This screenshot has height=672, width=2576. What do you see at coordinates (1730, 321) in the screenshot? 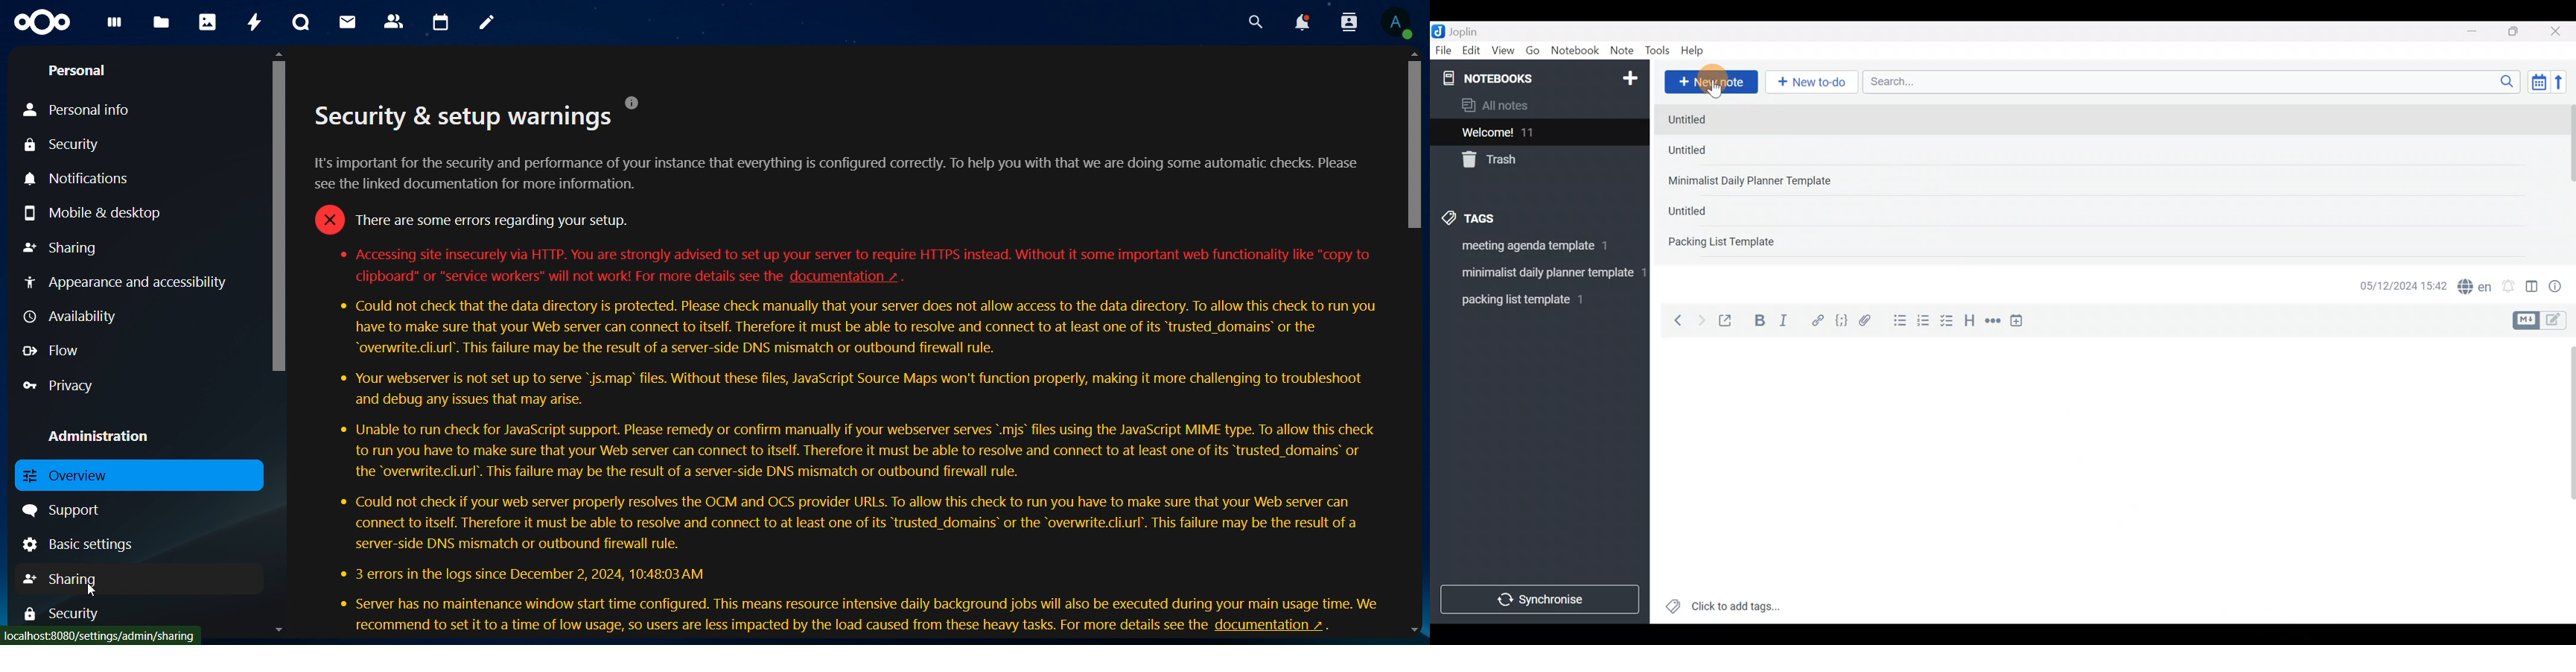
I see `Toggle external editing` at bounding box center [1730, 321].